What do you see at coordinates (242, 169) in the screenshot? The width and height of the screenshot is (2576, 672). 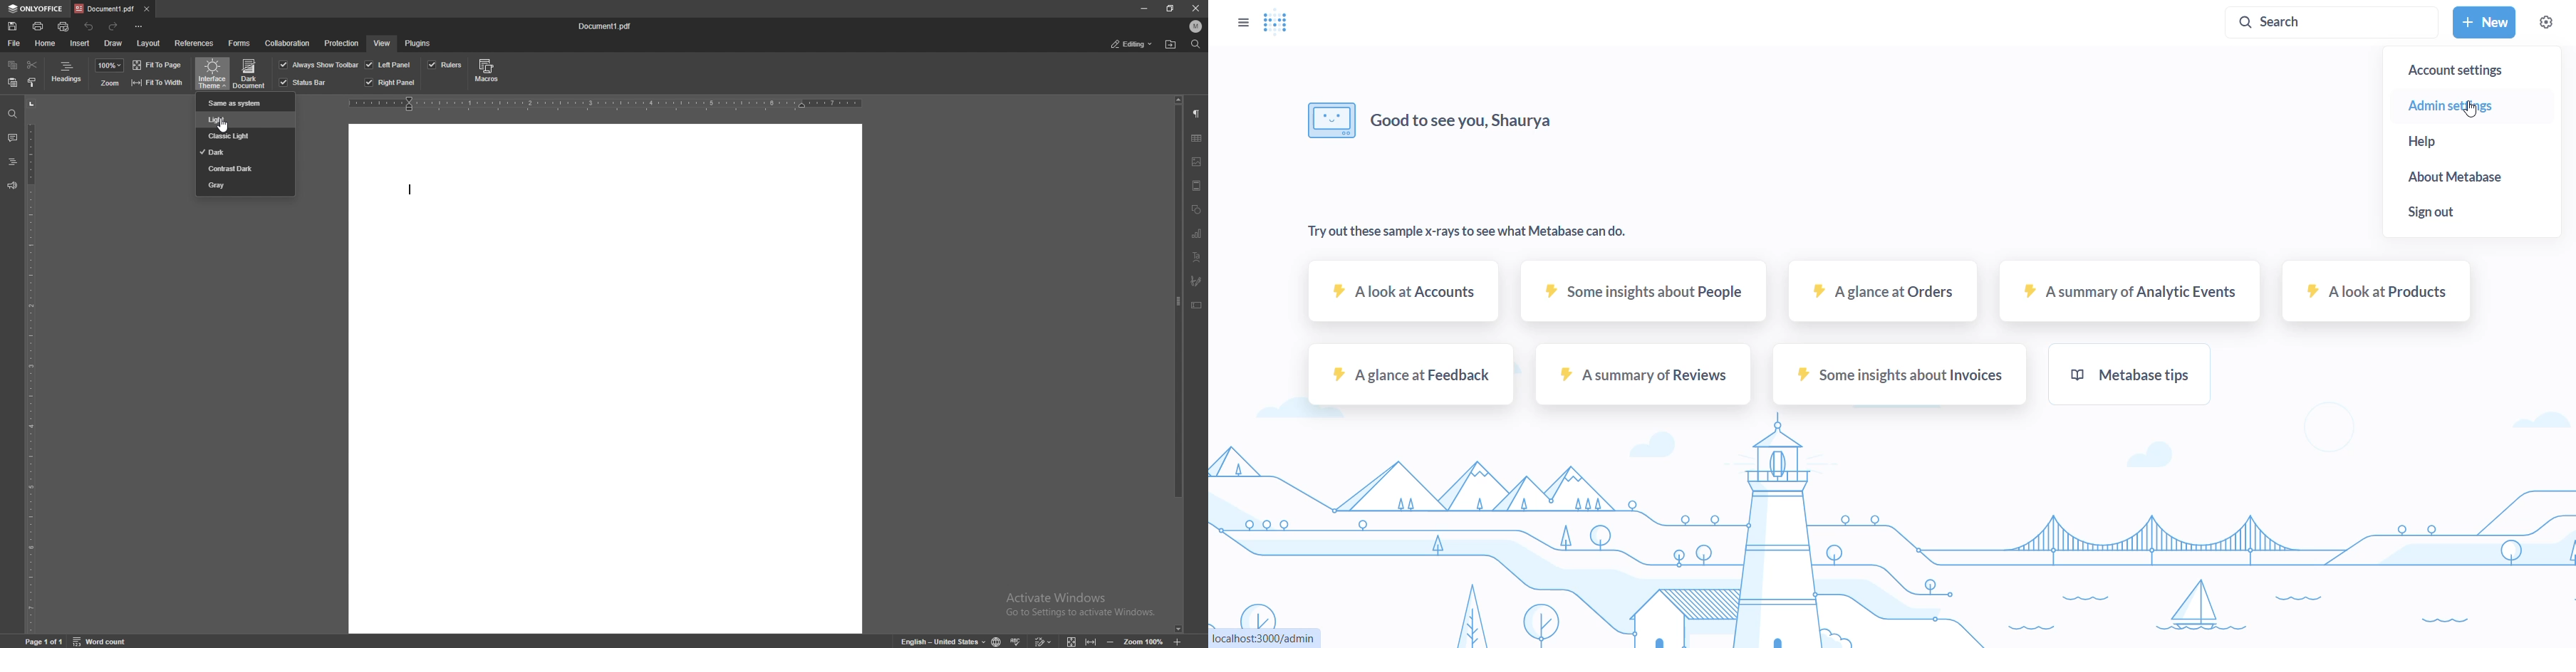 I see `contrast dark` at bounding box center [242, 169].